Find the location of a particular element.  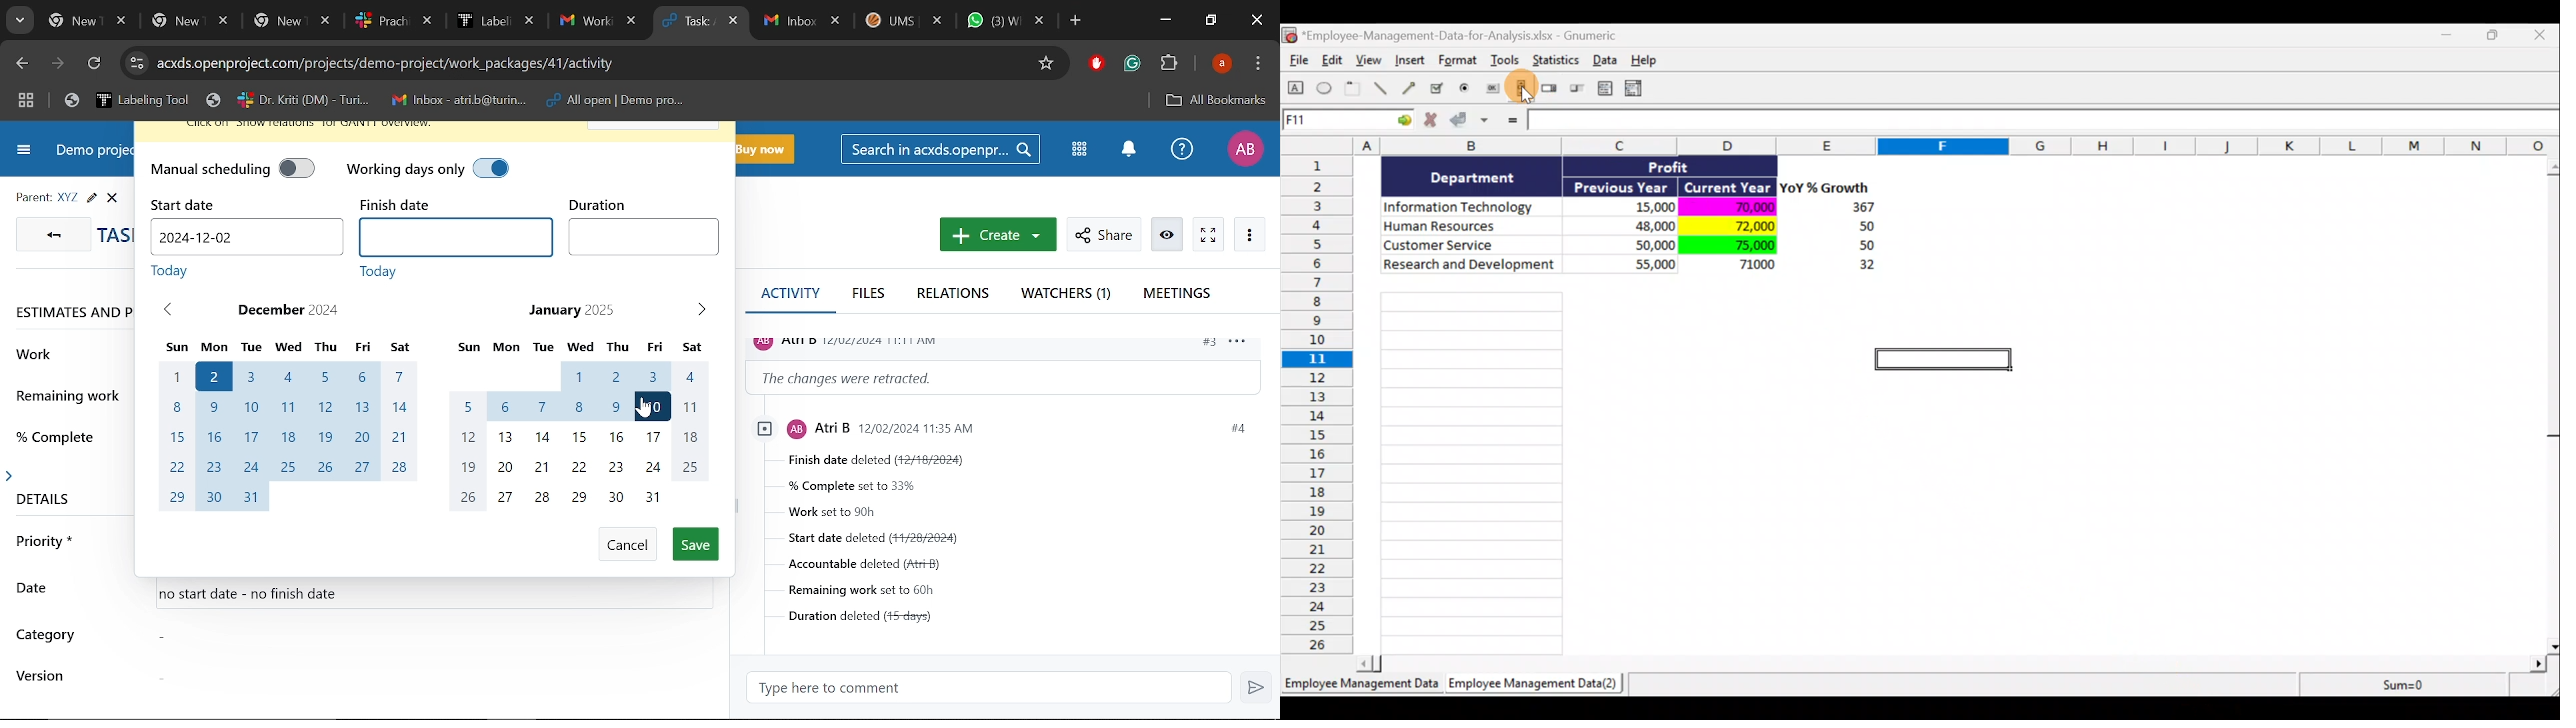

Scroll bar is located at coordinates (2551, 403).